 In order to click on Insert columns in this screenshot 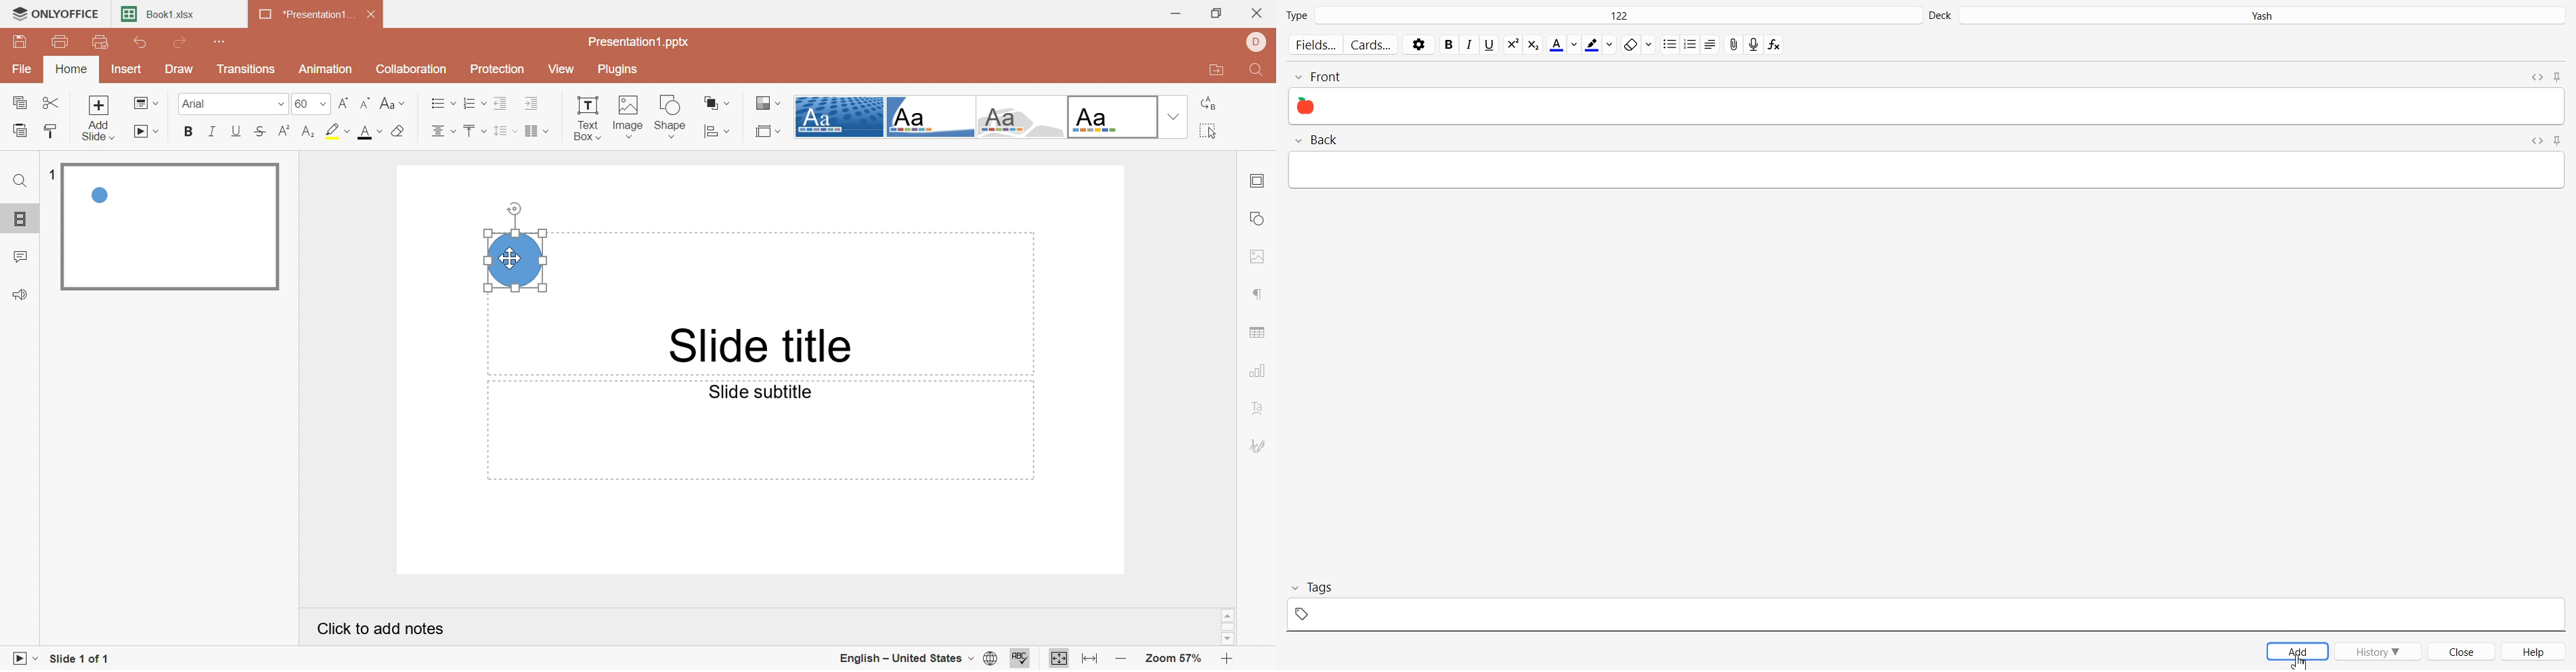, I will do `click(537, 132)`.